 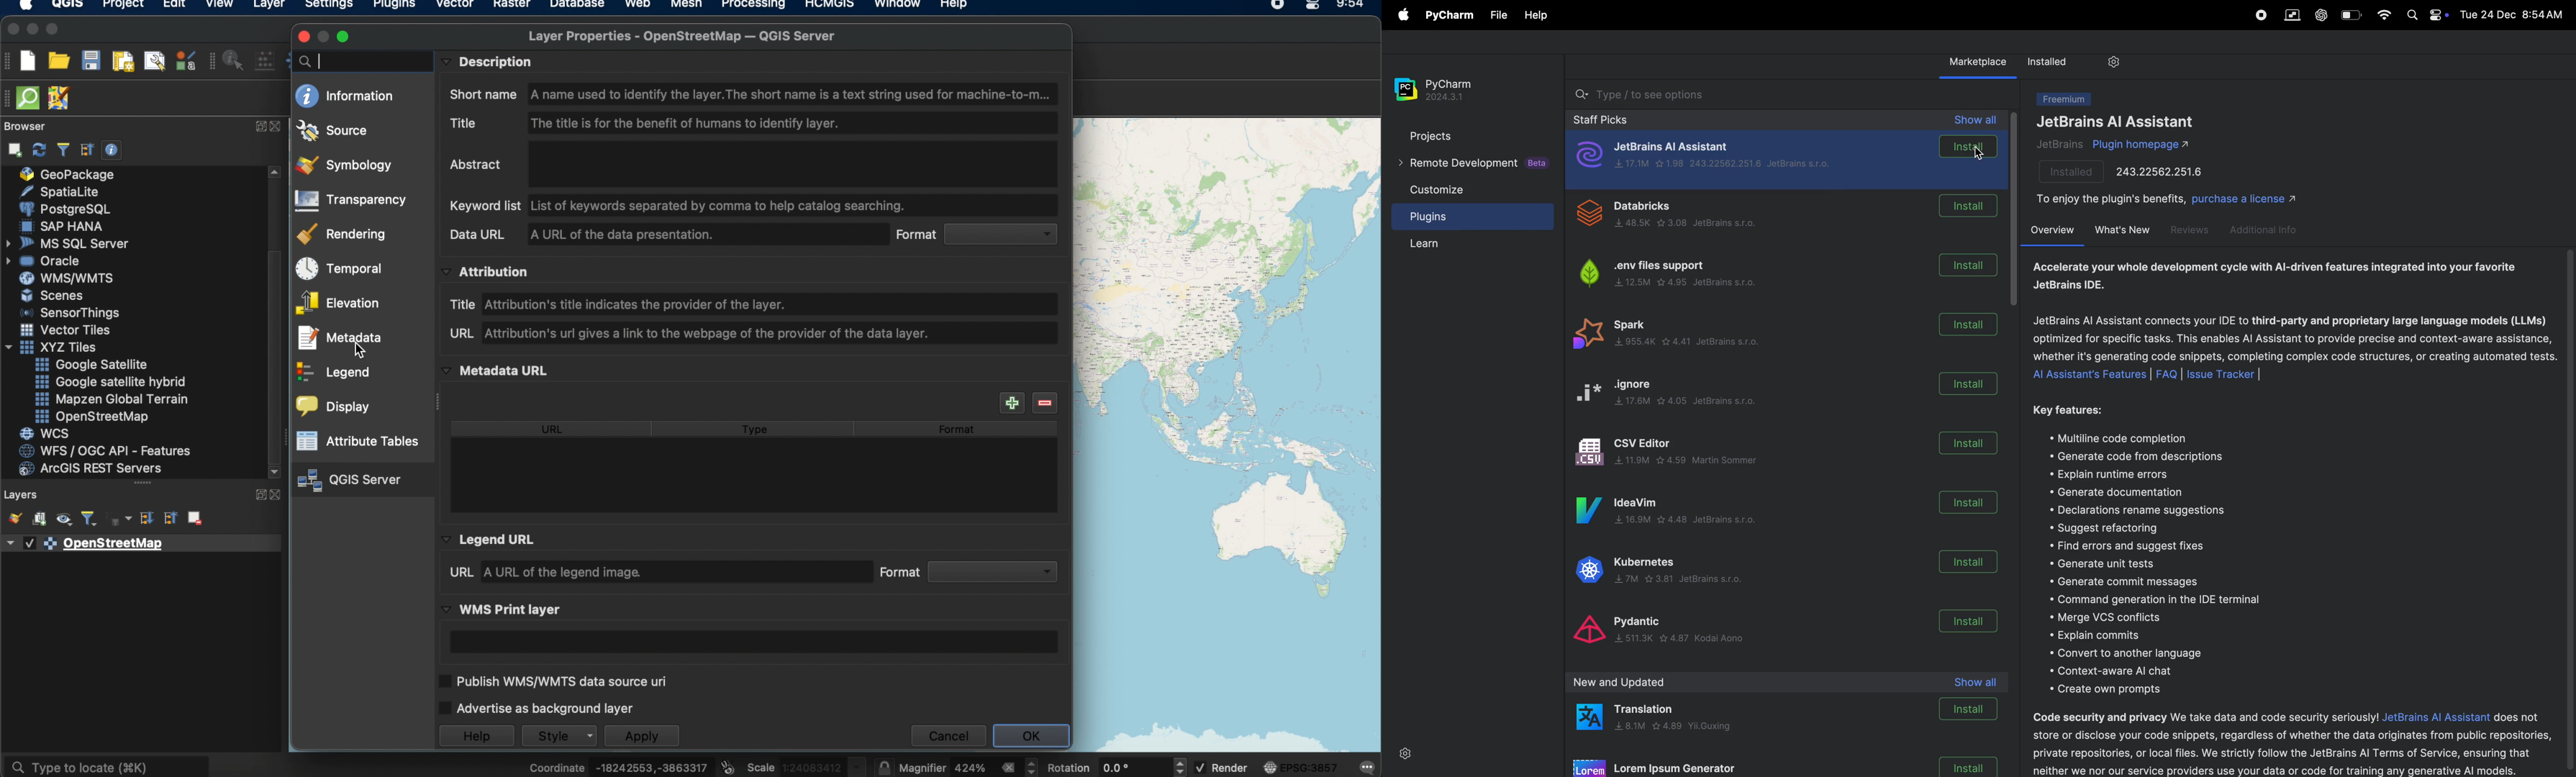 What do you see at coordinates (338, 269) in the screenshot?
I see `temporal` at bounding box center [338, 269].